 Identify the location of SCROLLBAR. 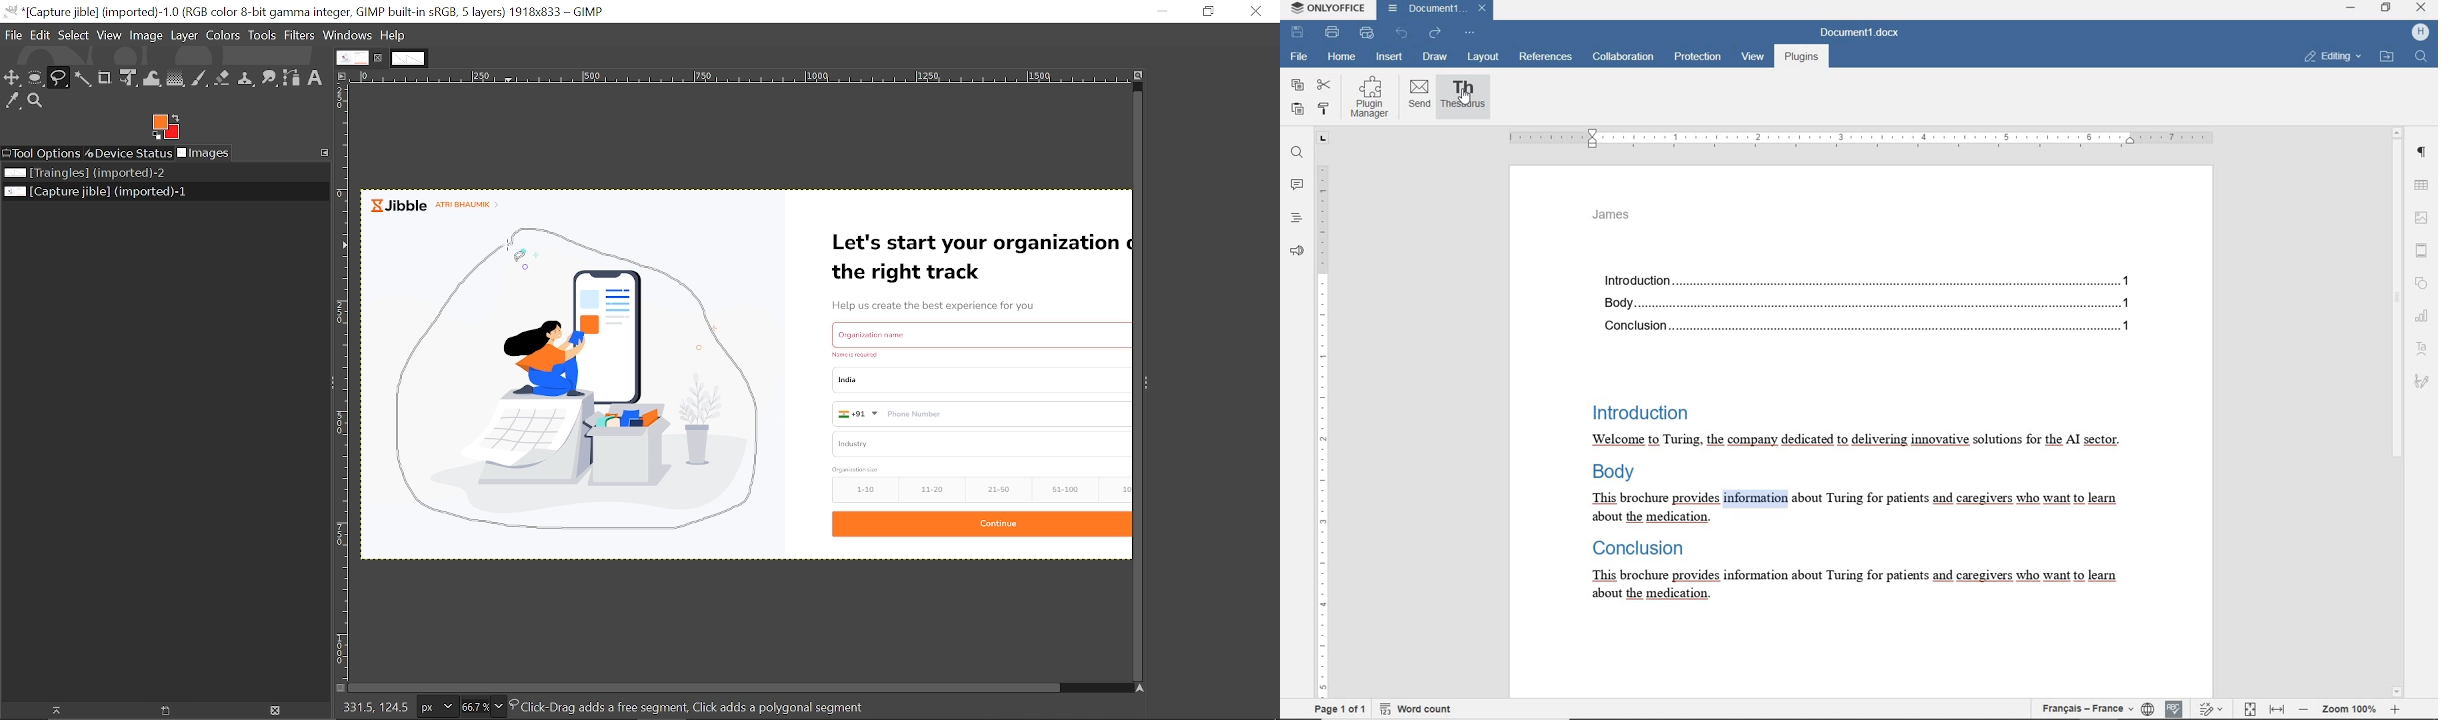
(2398, 412).